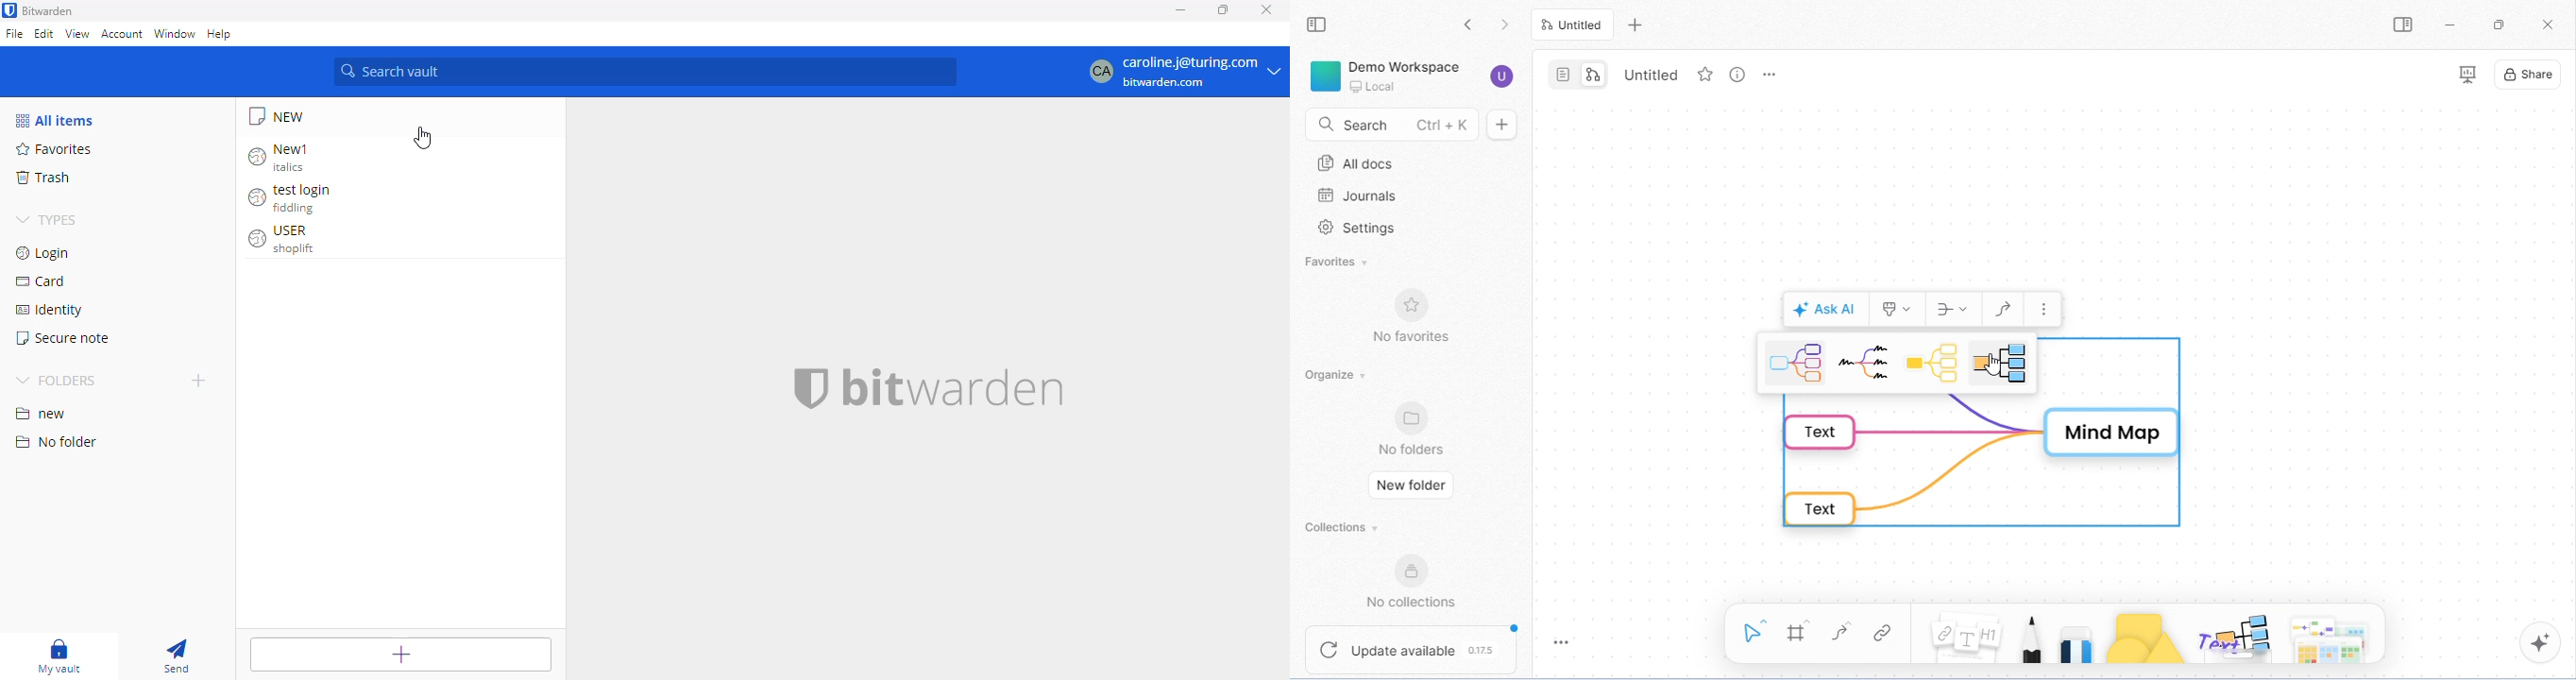 This screenshot has height=700, width=2576. What do you see at coordinates (8, 10) in the screenshot?
I see `logo` at bounding box center [8, 10].